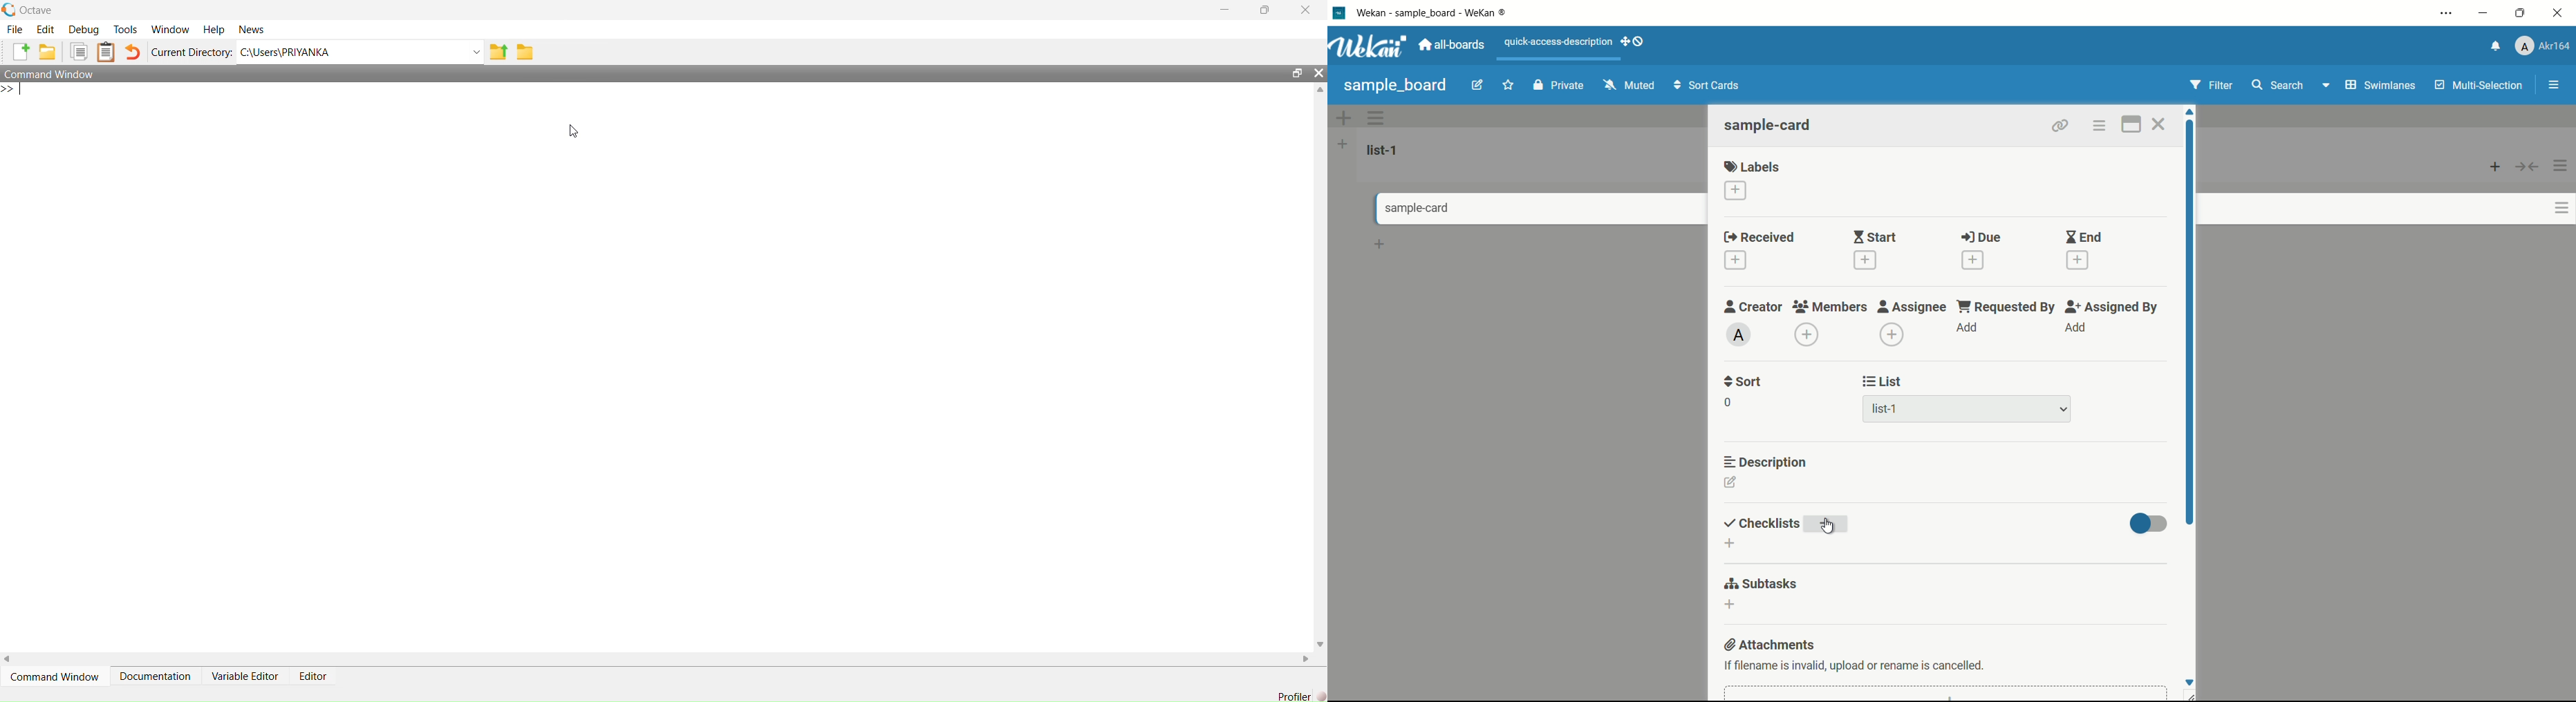  I want to click on add, so click(1968, 328).